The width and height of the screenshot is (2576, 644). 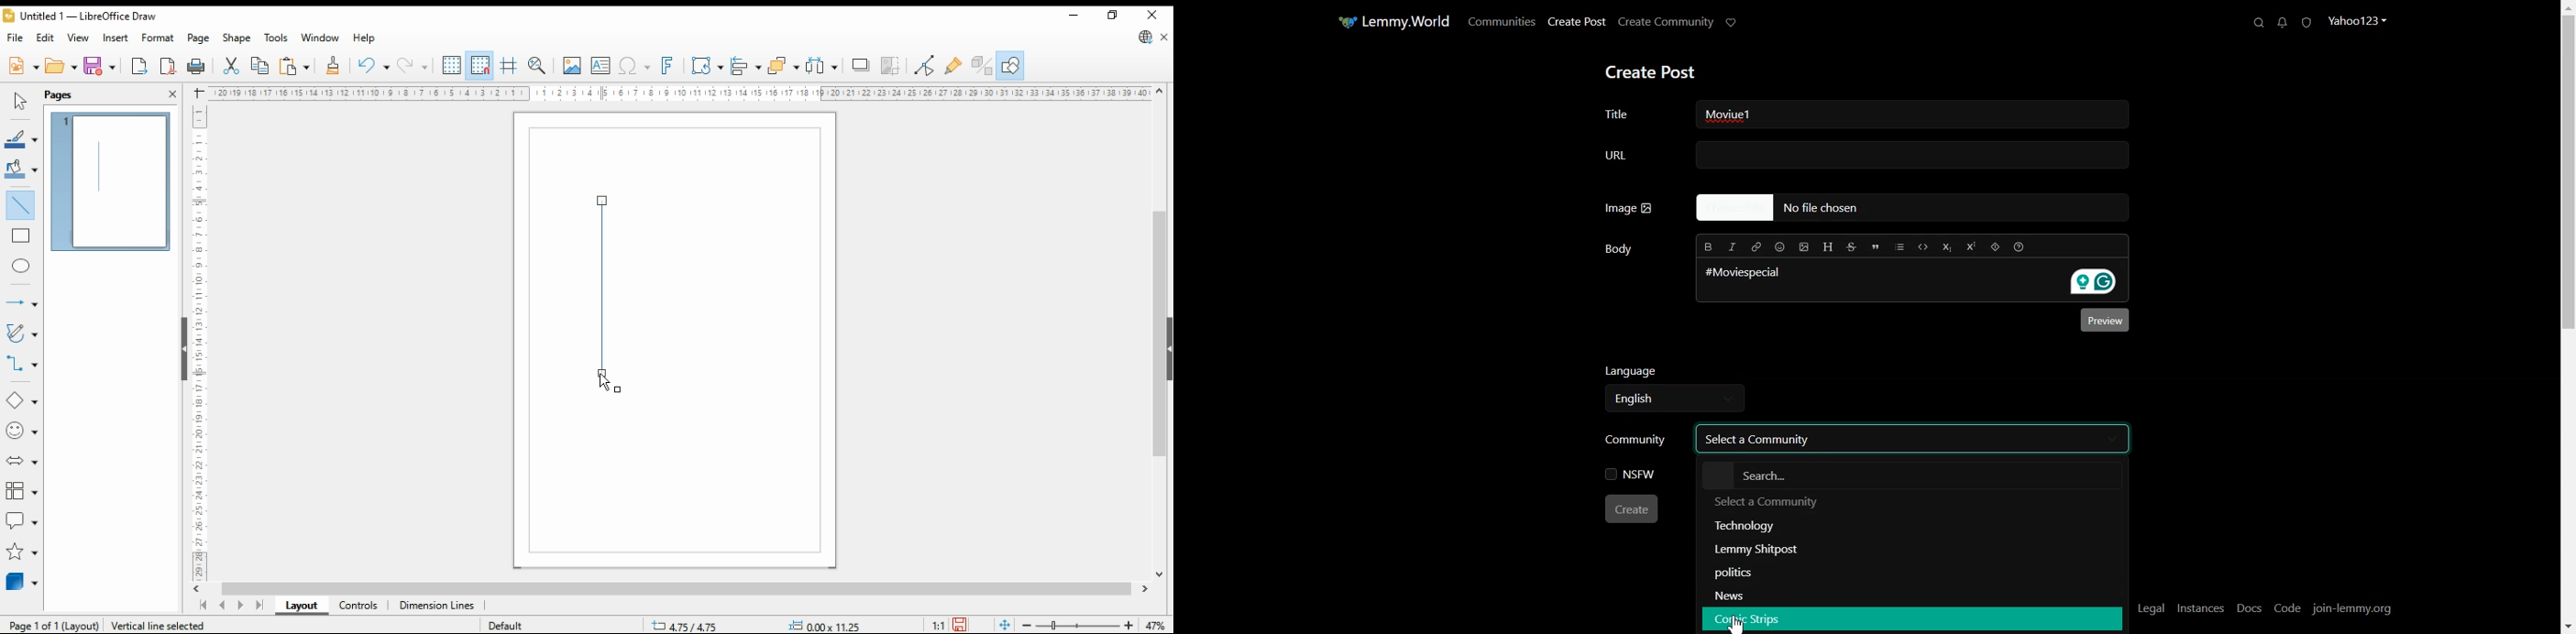 I want to click on screen size, so click(x=689, y=624).